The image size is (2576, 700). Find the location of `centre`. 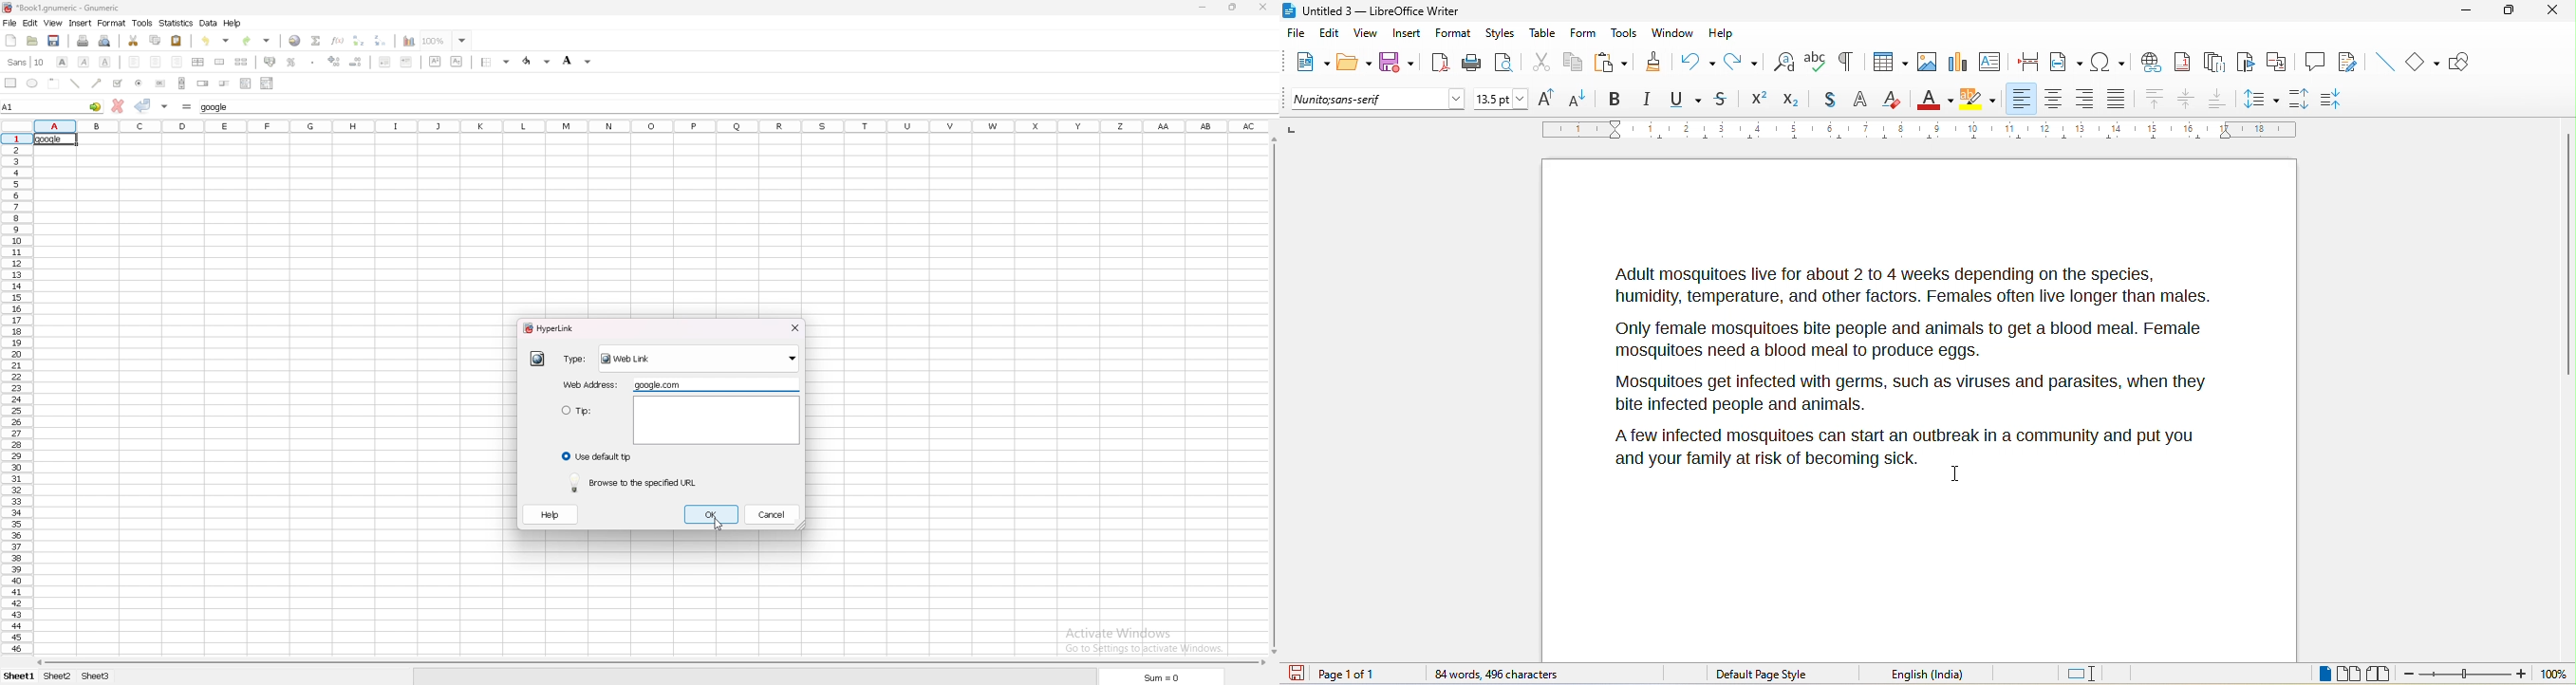

centre is located at coordinates (155, 61).